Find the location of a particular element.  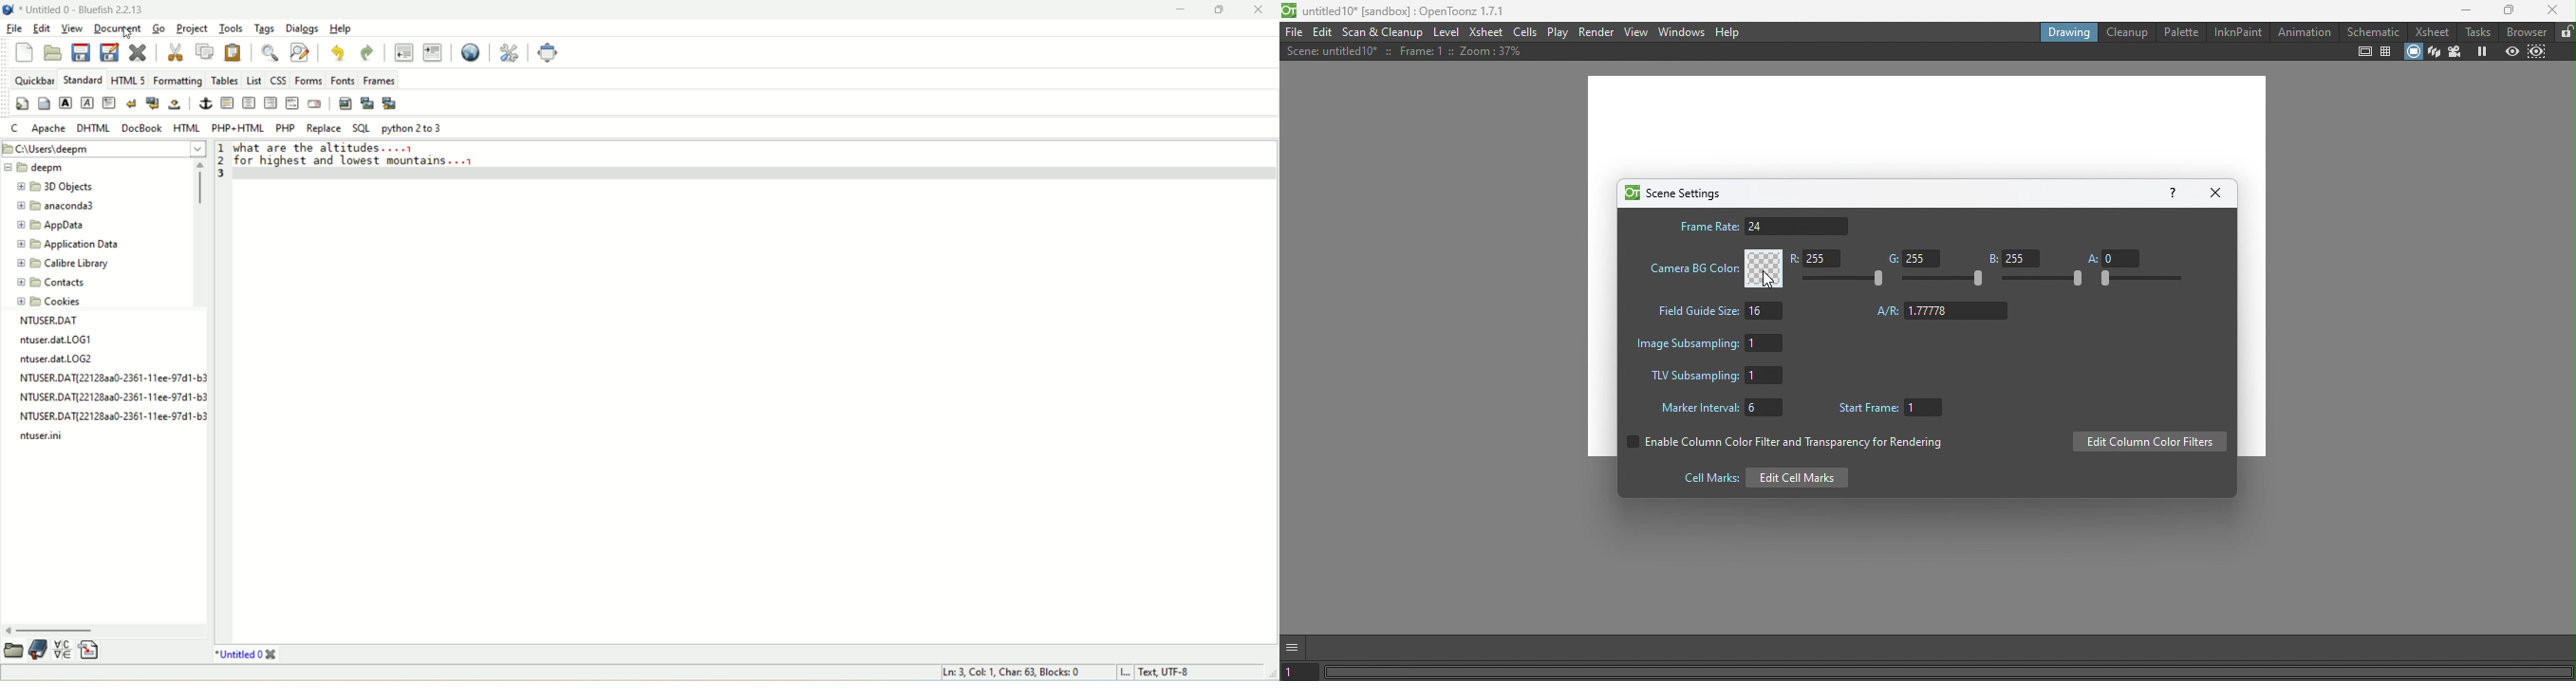

NTUSER.DAT{22128220-2361-11ee-97d1-b3 is located at coordinates (114, 398).